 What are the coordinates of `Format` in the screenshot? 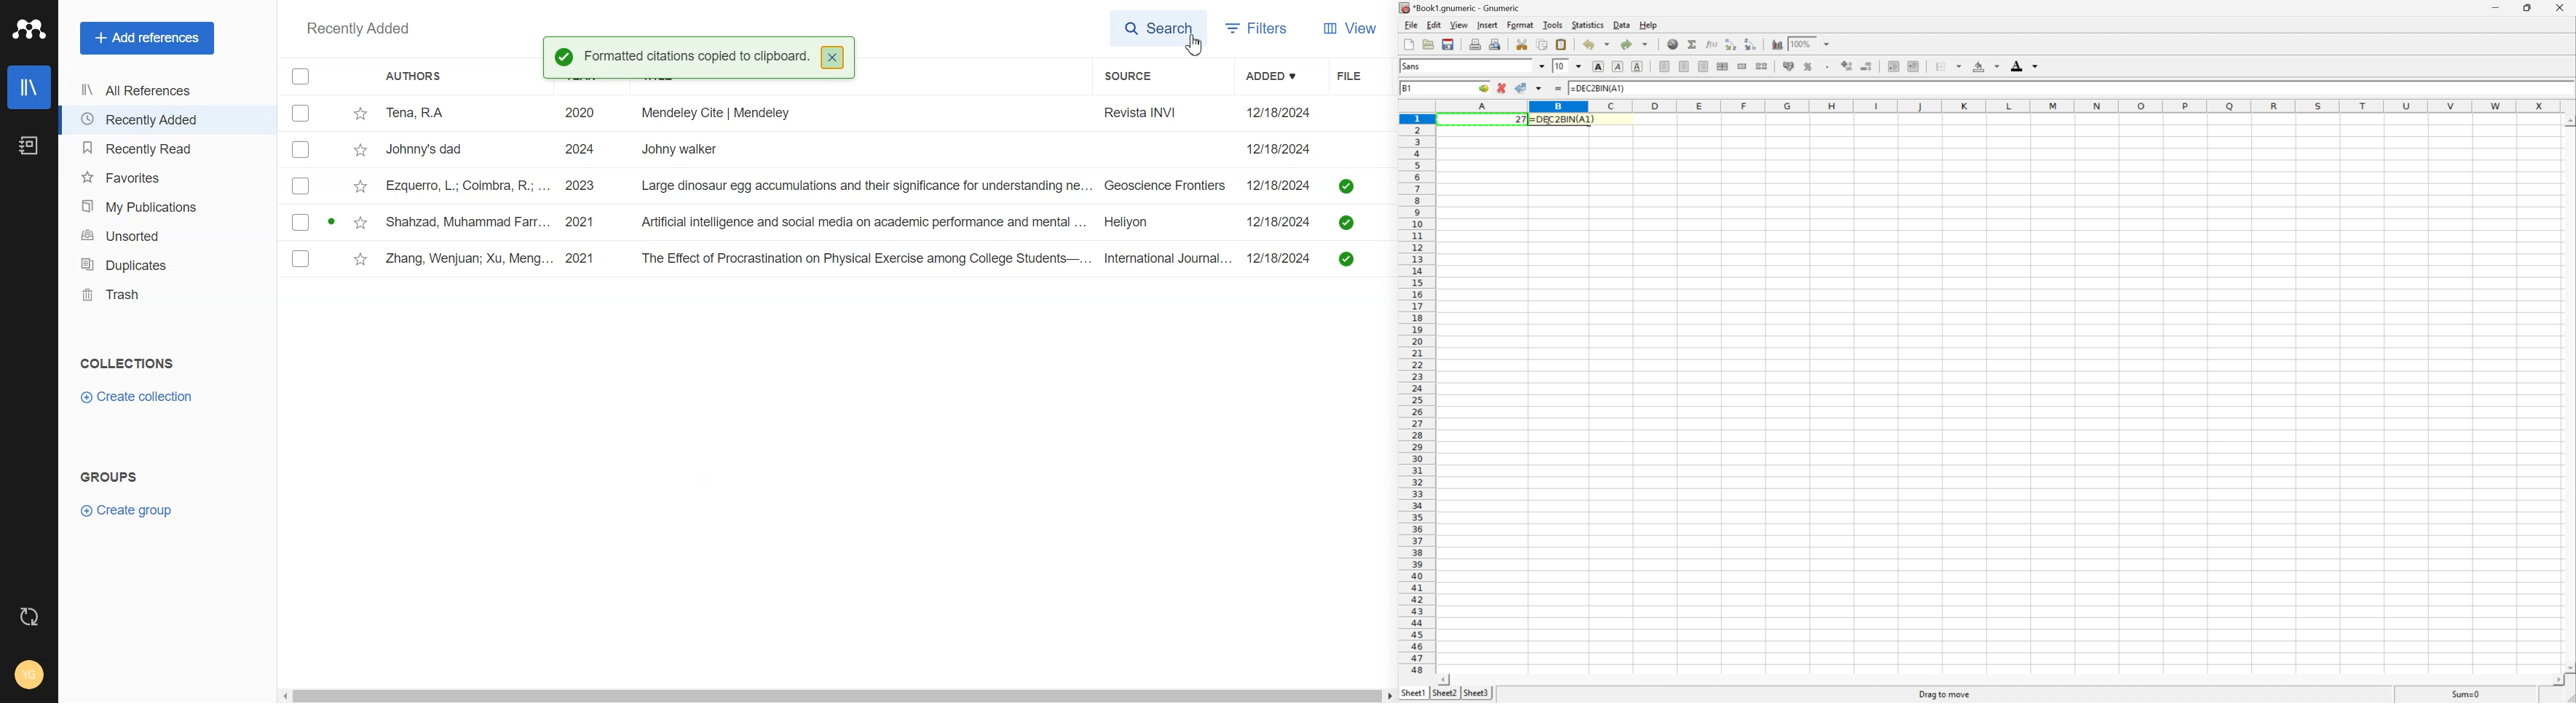 It's located at (1520, 24).